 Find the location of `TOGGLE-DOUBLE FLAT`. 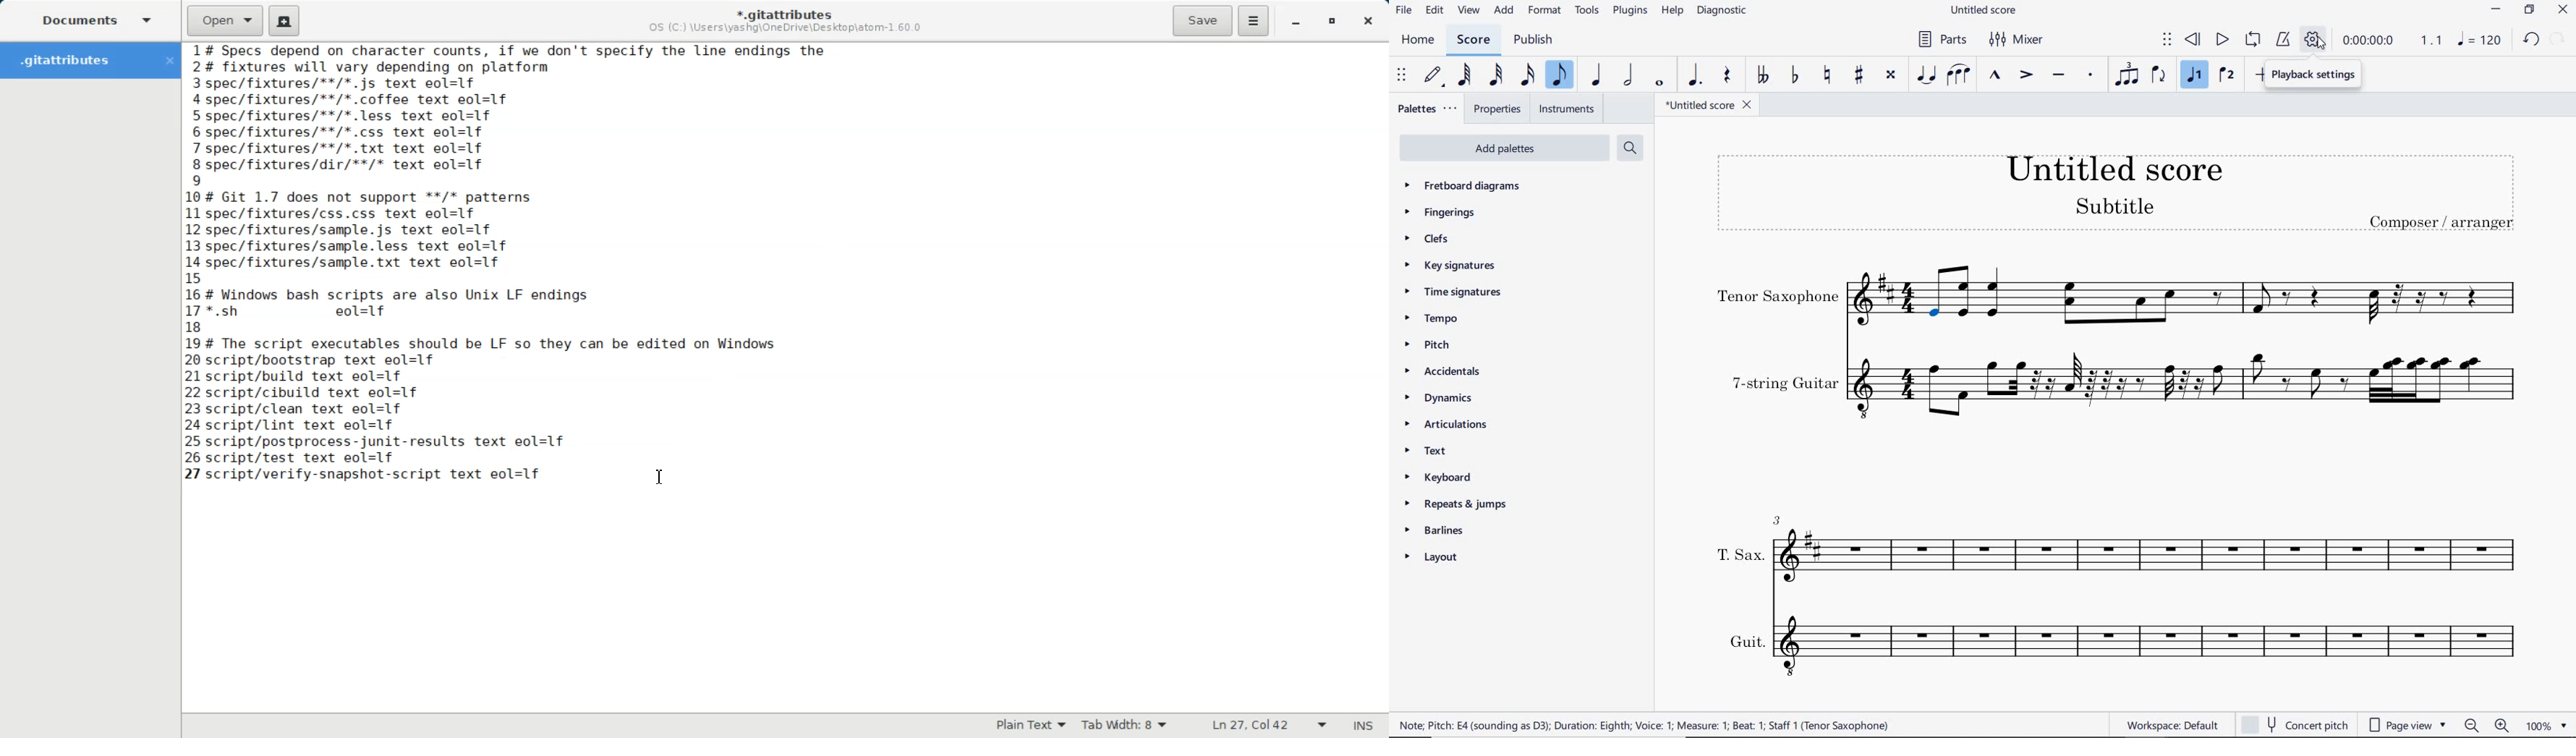

TOGGLE-DOUBLE FLAT is located at coordinates (1762, 76).